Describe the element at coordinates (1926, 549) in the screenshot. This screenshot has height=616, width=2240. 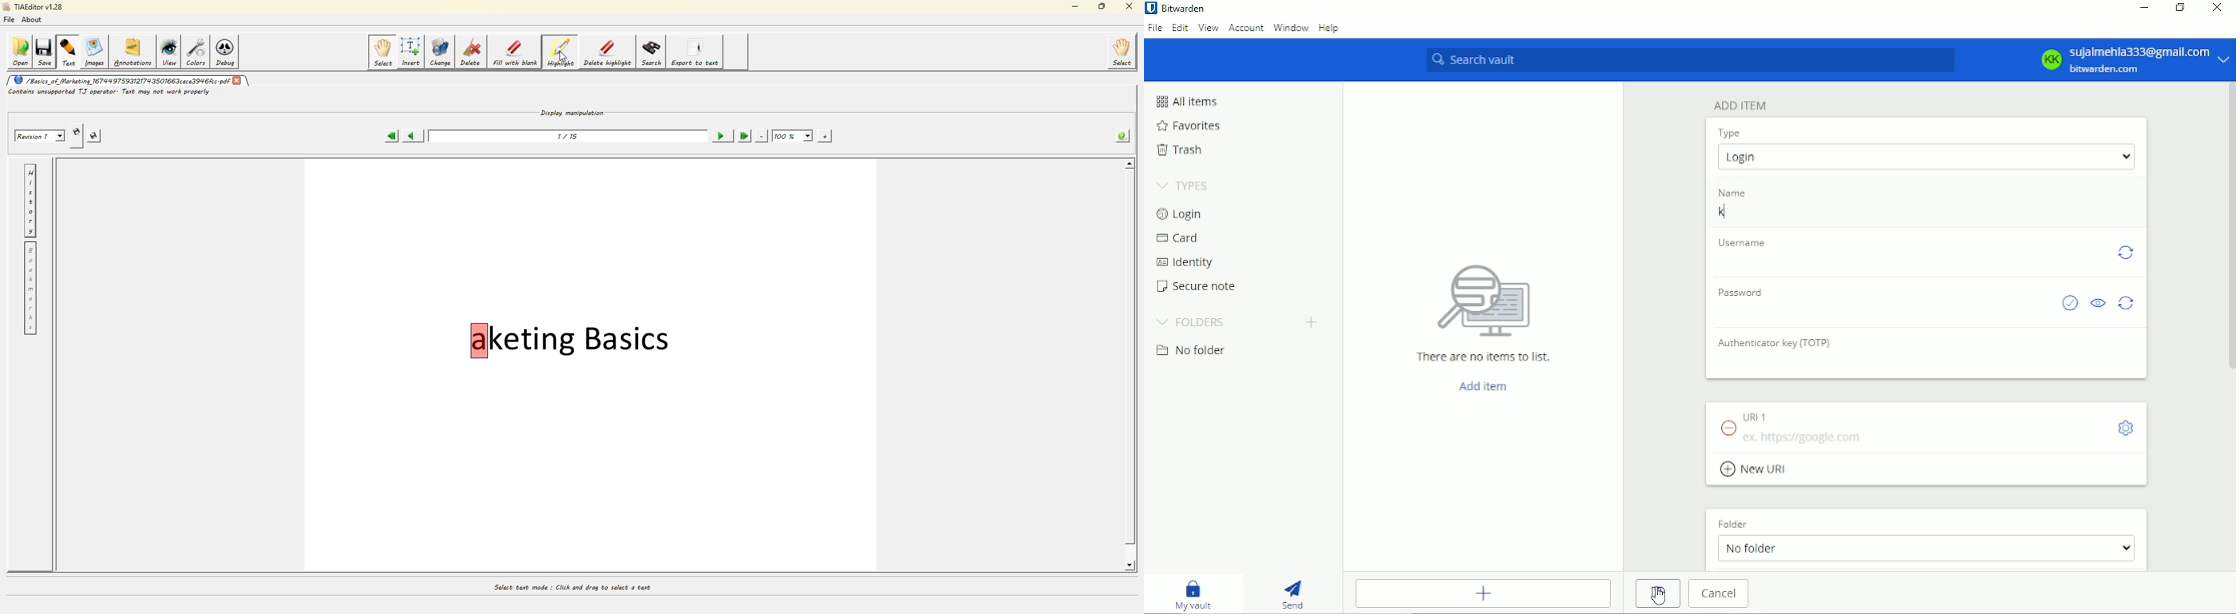
I see `No folder` at that location.